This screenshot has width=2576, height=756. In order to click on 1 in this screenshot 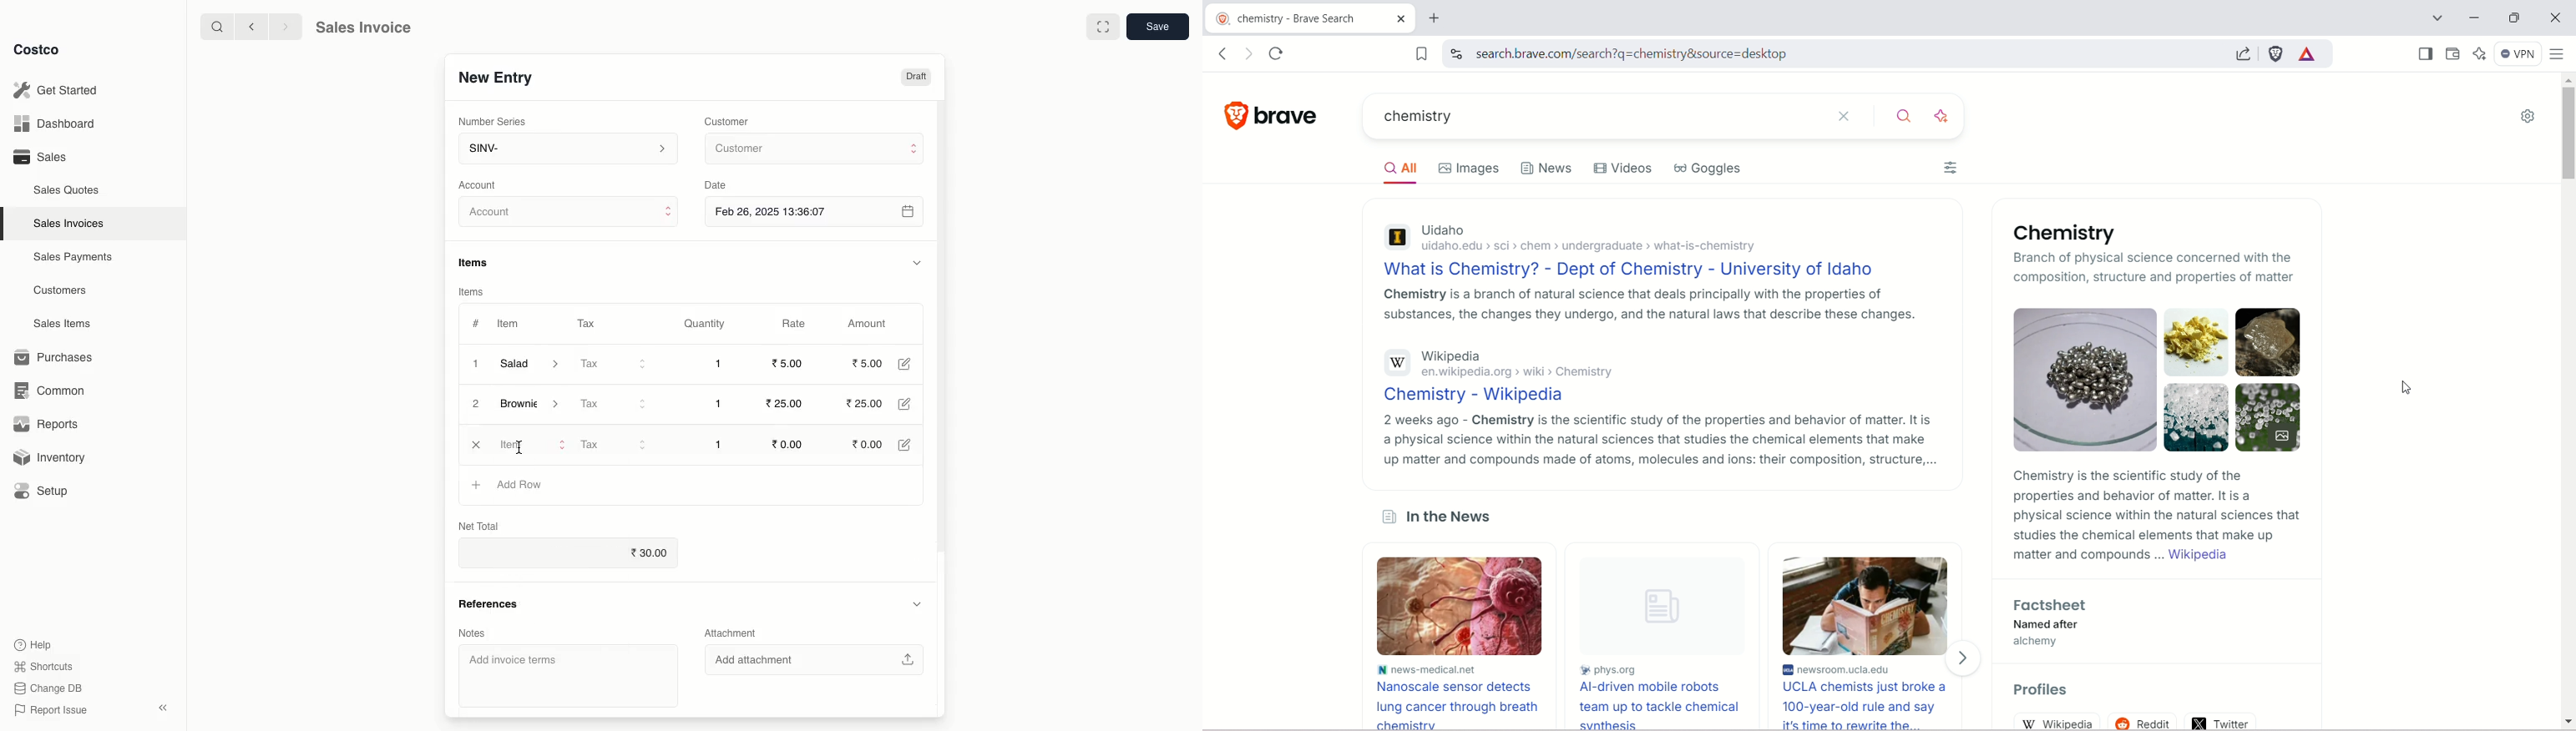, I will do `click(718, 364)`.